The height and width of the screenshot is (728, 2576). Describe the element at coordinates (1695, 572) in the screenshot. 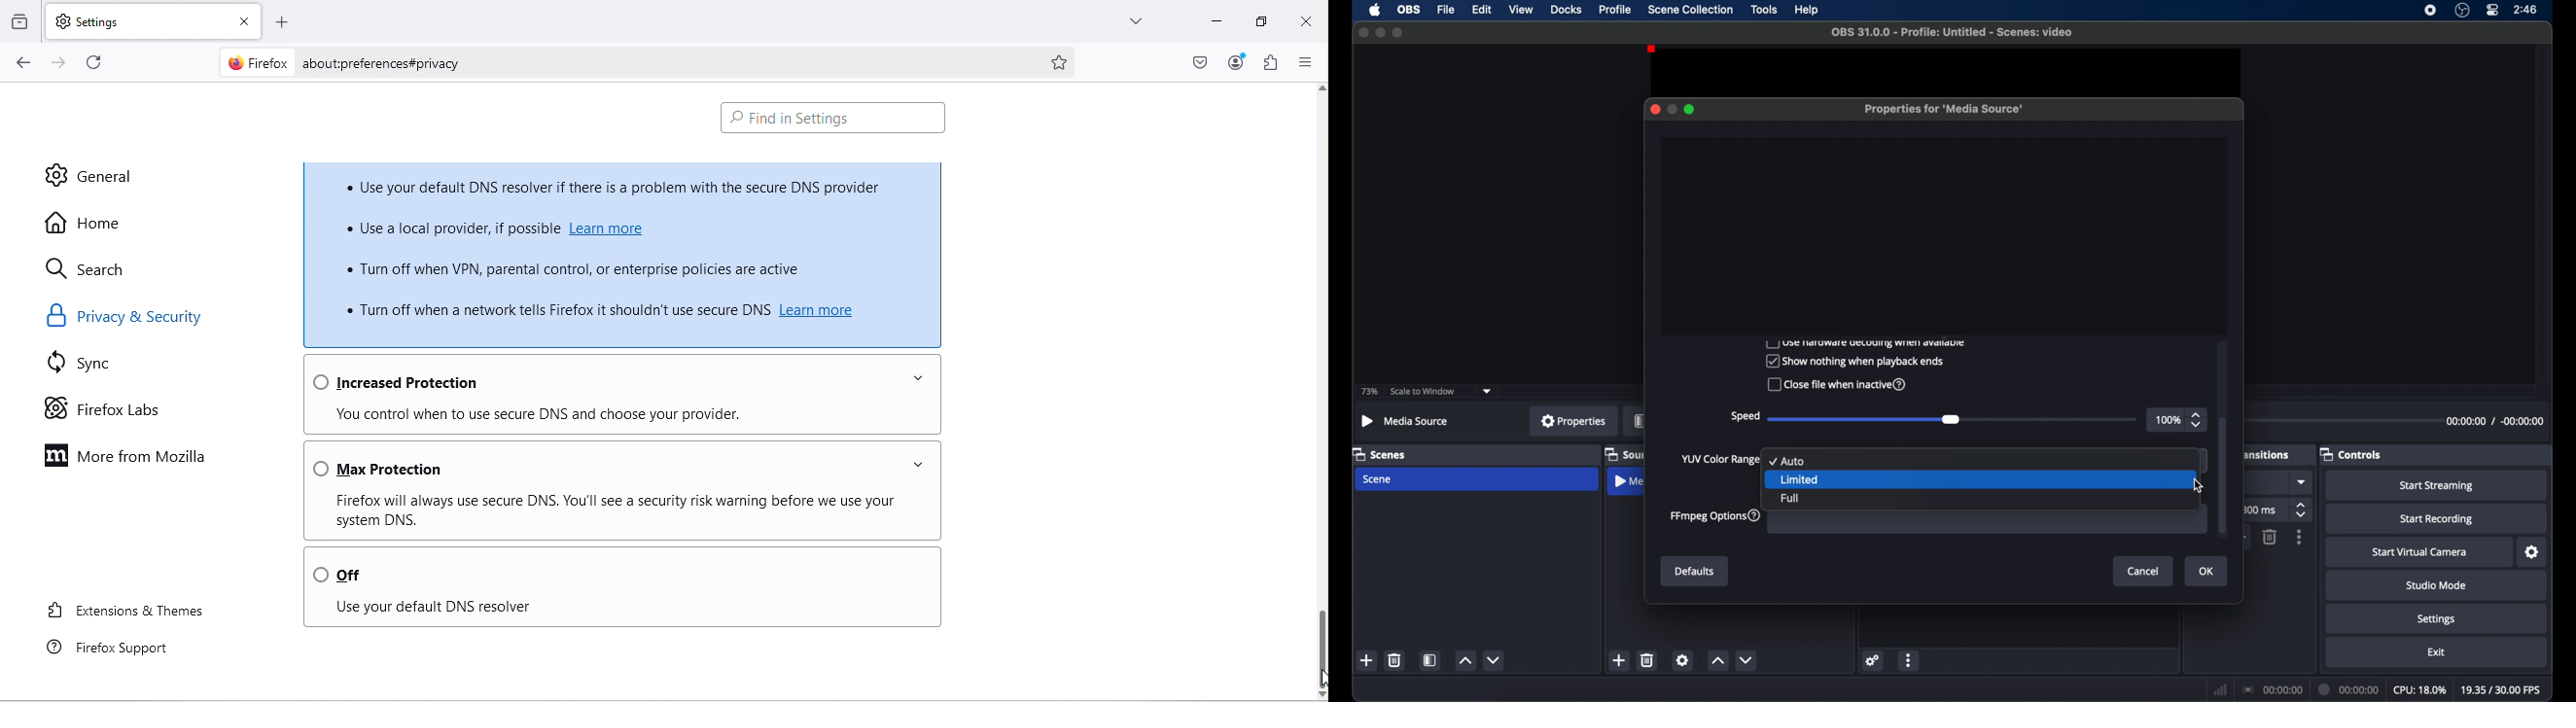

I see `defaults` at that location.